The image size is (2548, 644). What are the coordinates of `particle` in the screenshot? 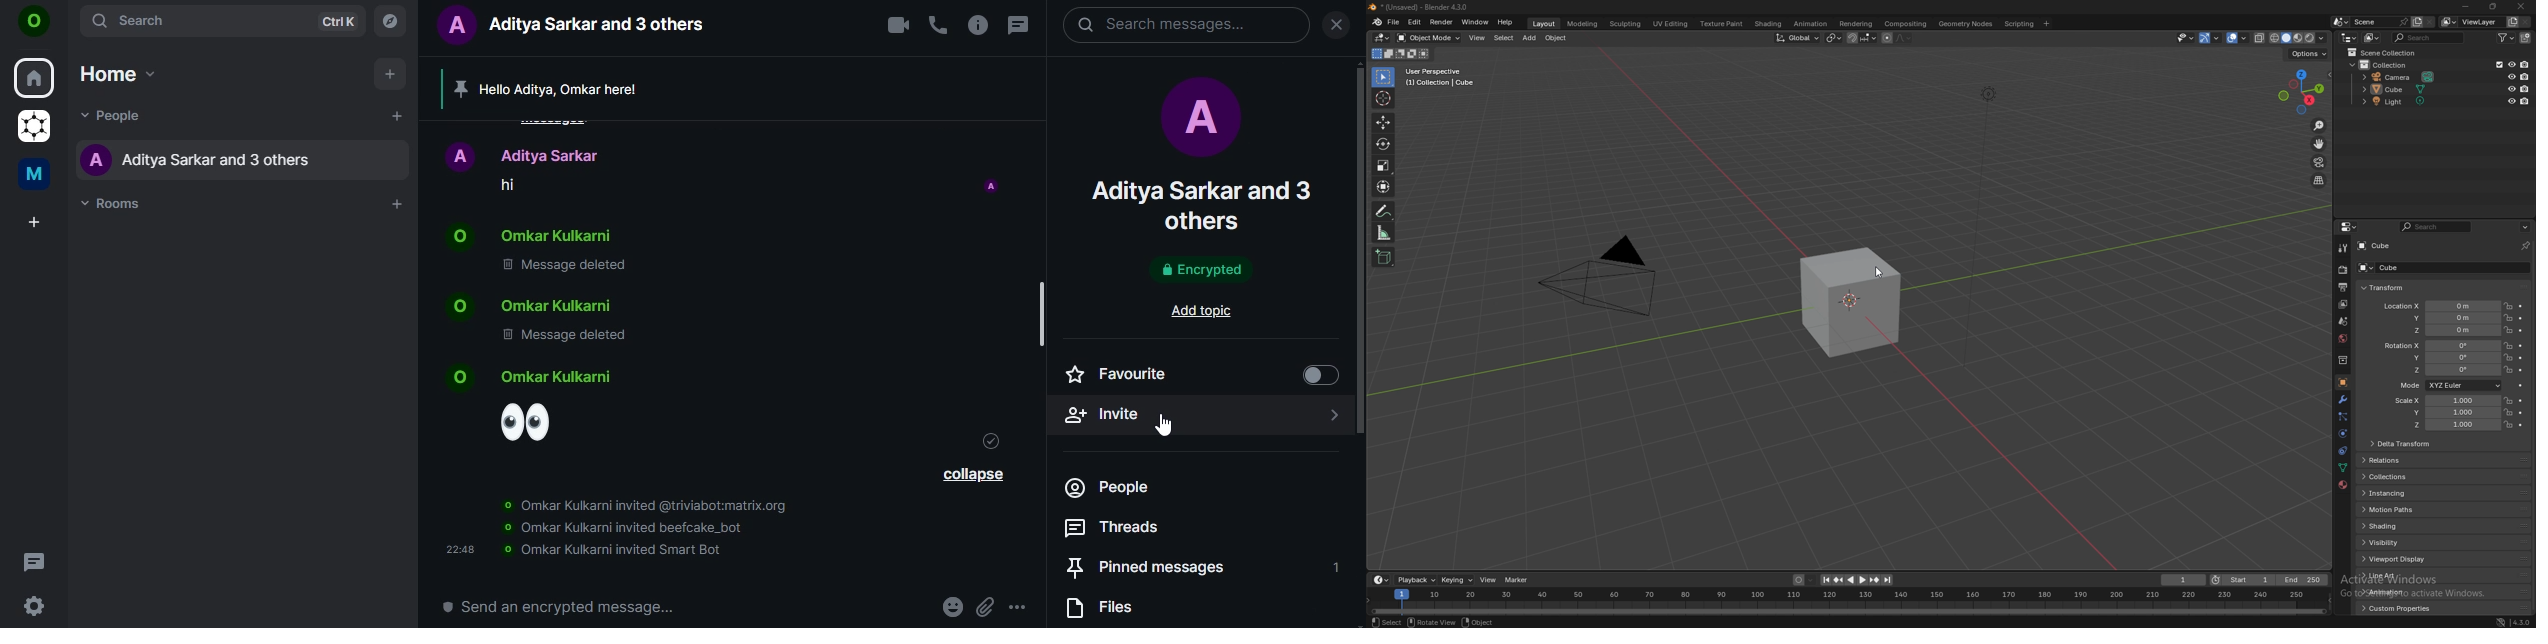 It's located at (2343, 417).